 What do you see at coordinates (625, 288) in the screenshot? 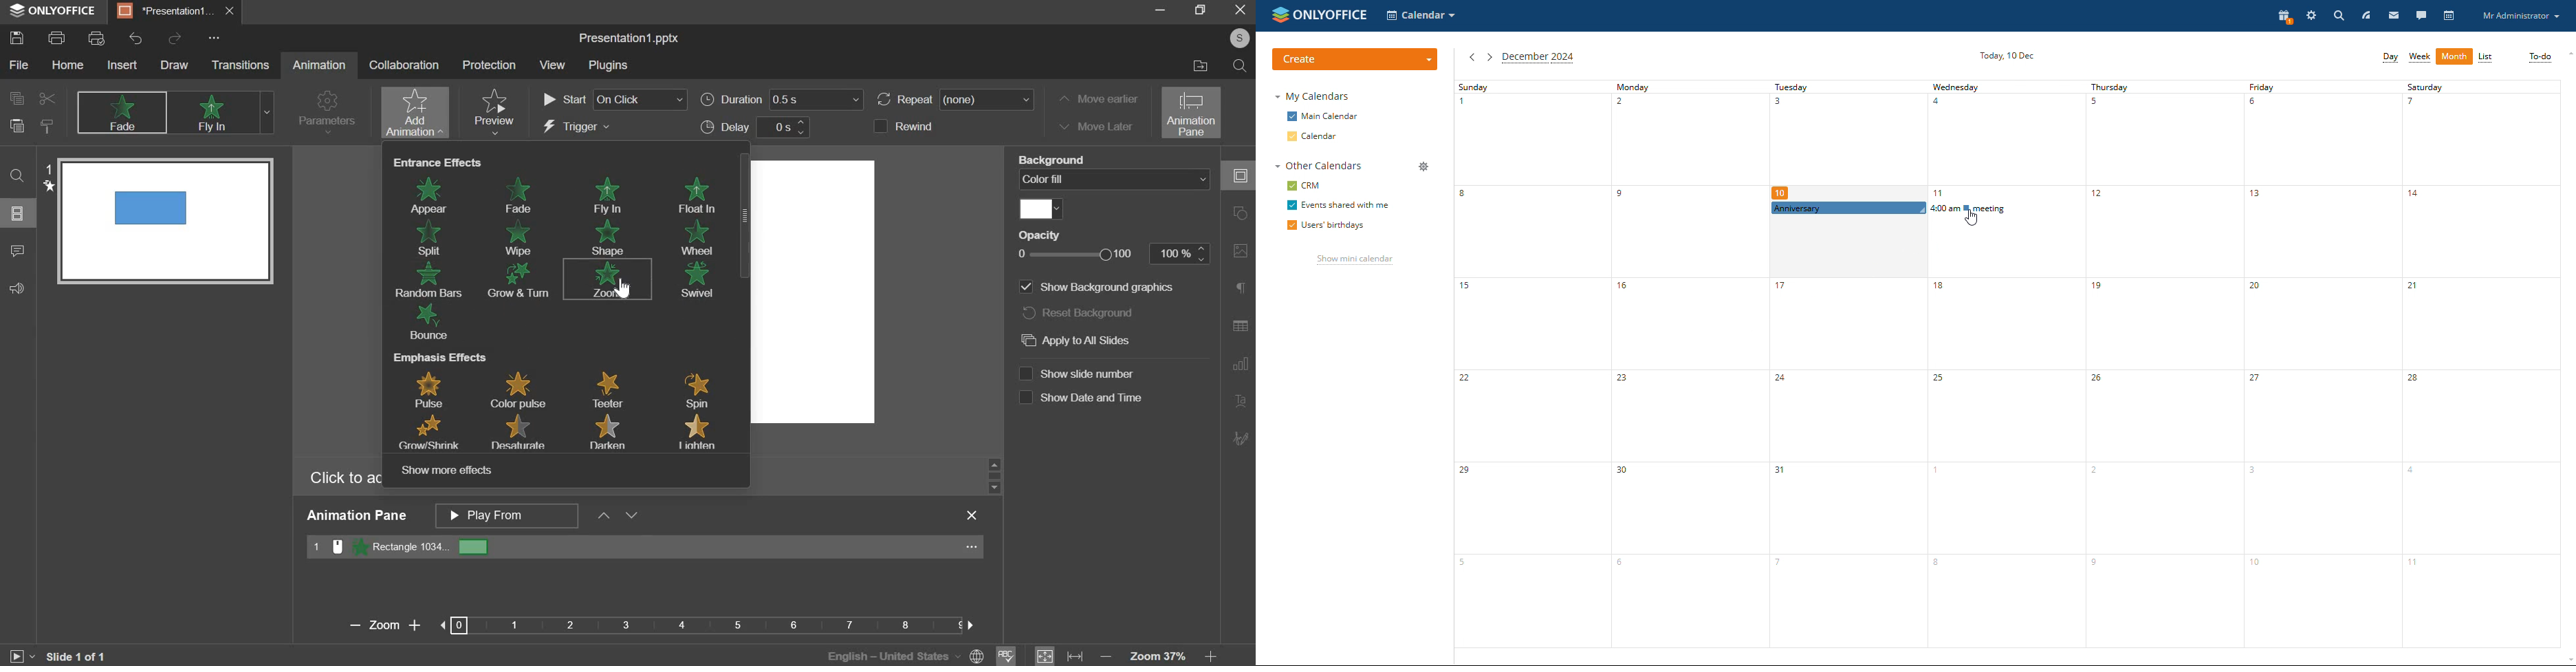
I see `Cursor` at bounding box center [625, 288].